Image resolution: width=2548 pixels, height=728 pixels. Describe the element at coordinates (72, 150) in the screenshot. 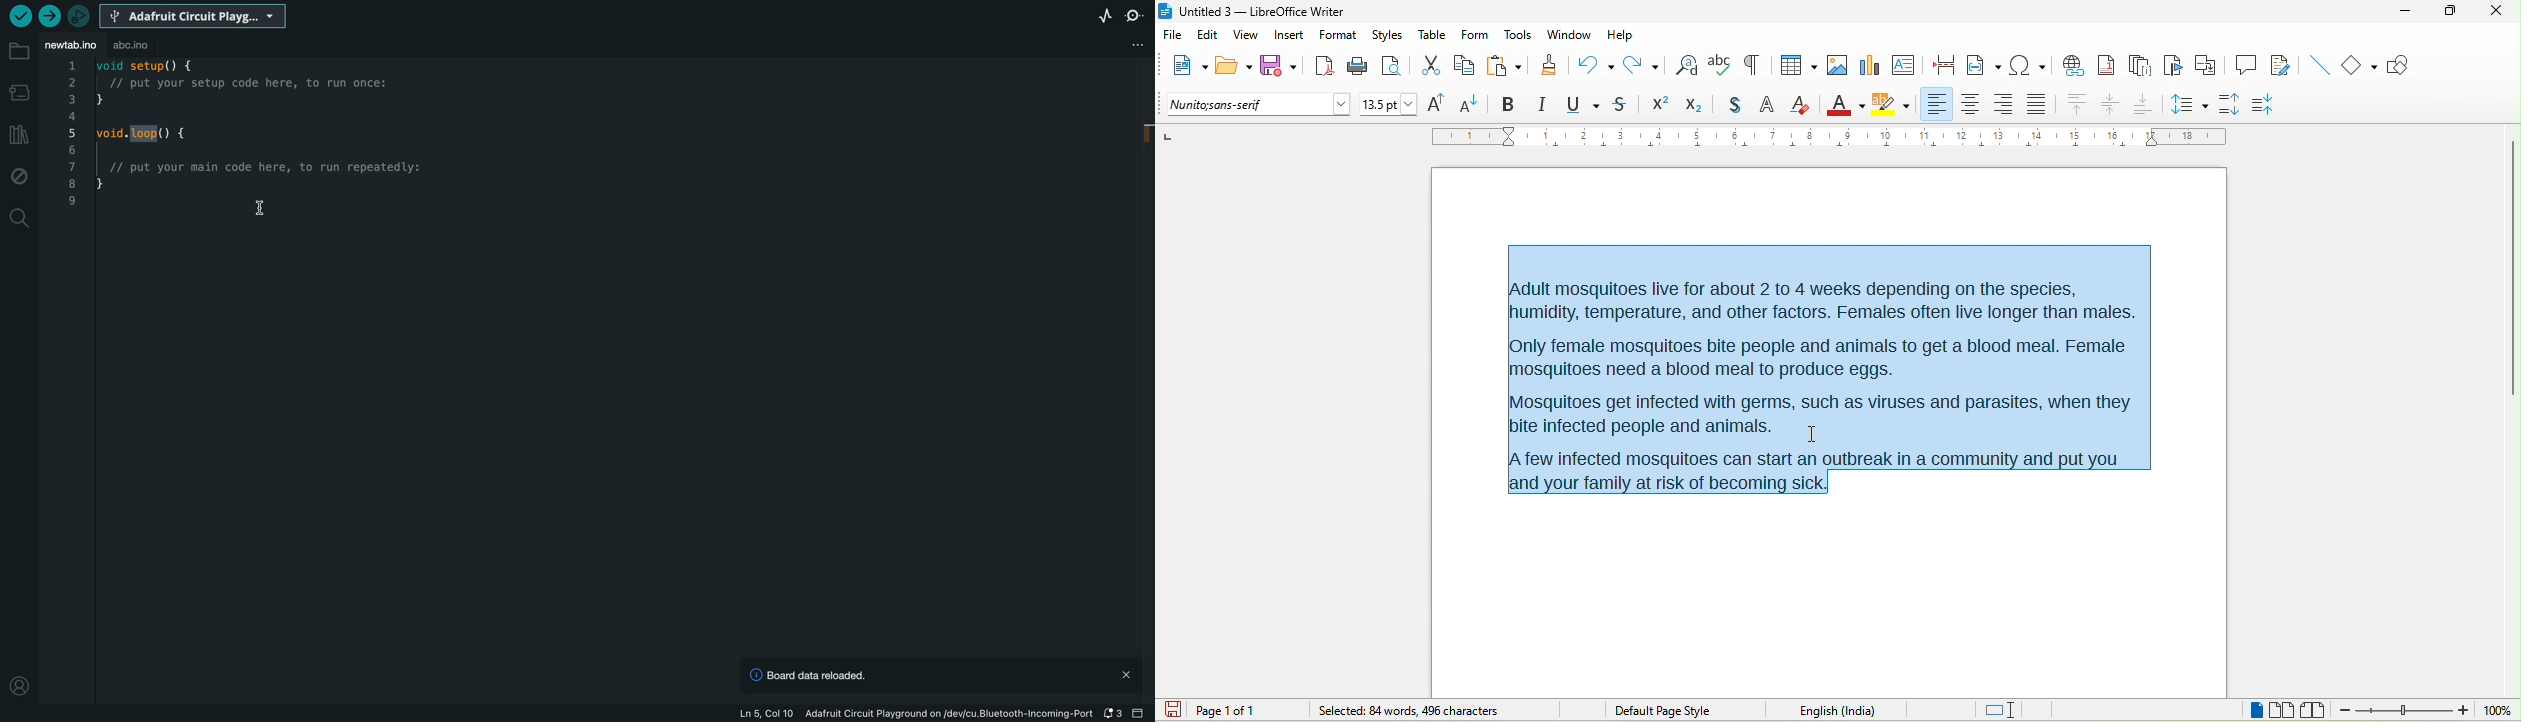

I see `6` at that location.